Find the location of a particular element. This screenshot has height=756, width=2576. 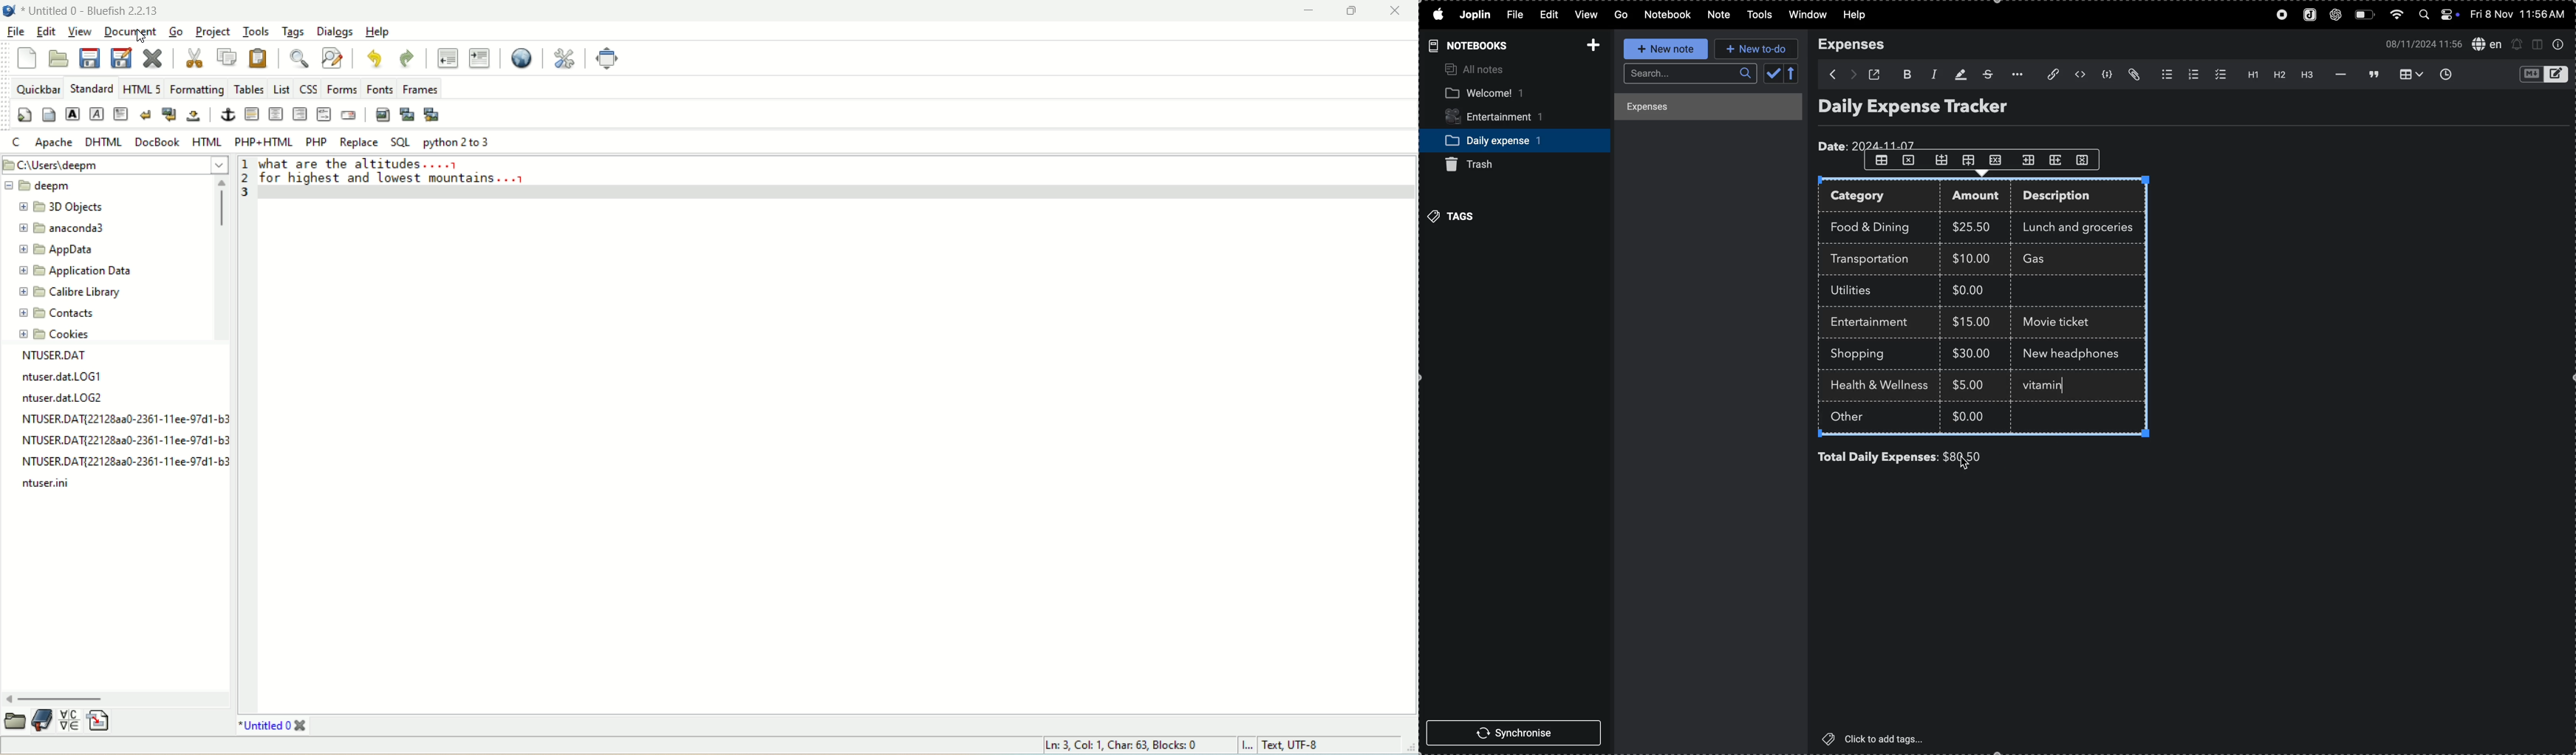

shift coloumn to left is located at coordinates (2057, 160).